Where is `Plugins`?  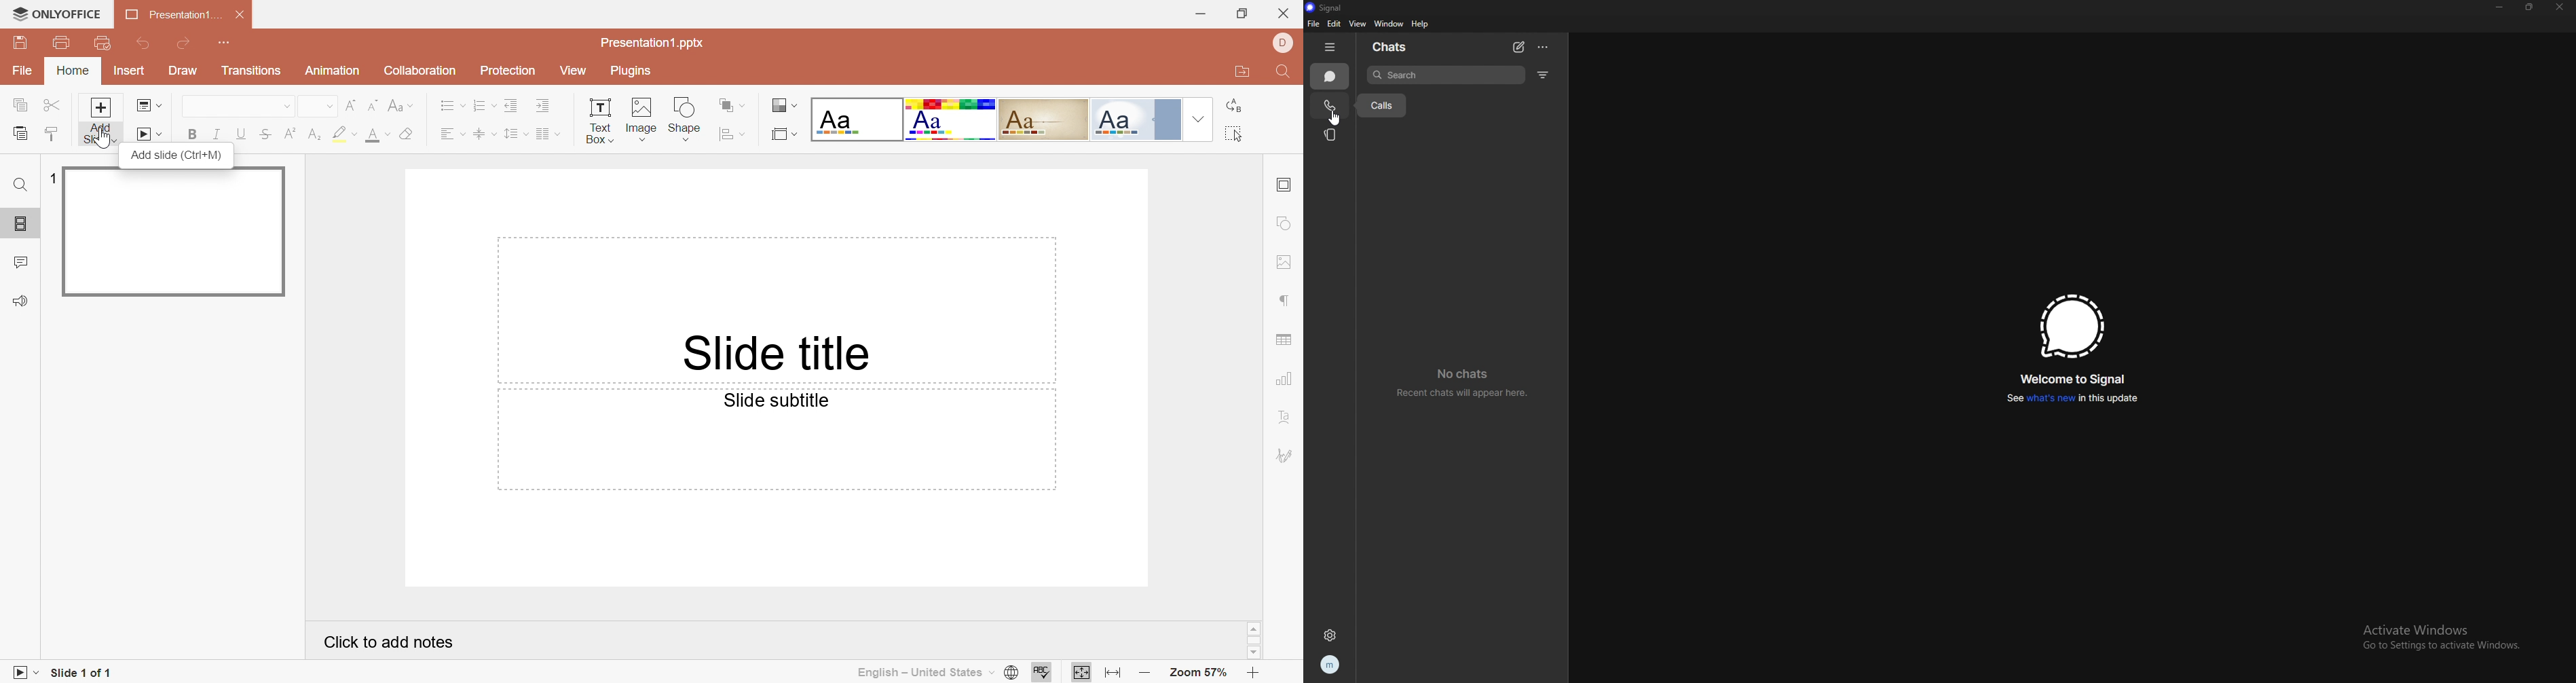 Plugins is located at coordinates (633, 73).